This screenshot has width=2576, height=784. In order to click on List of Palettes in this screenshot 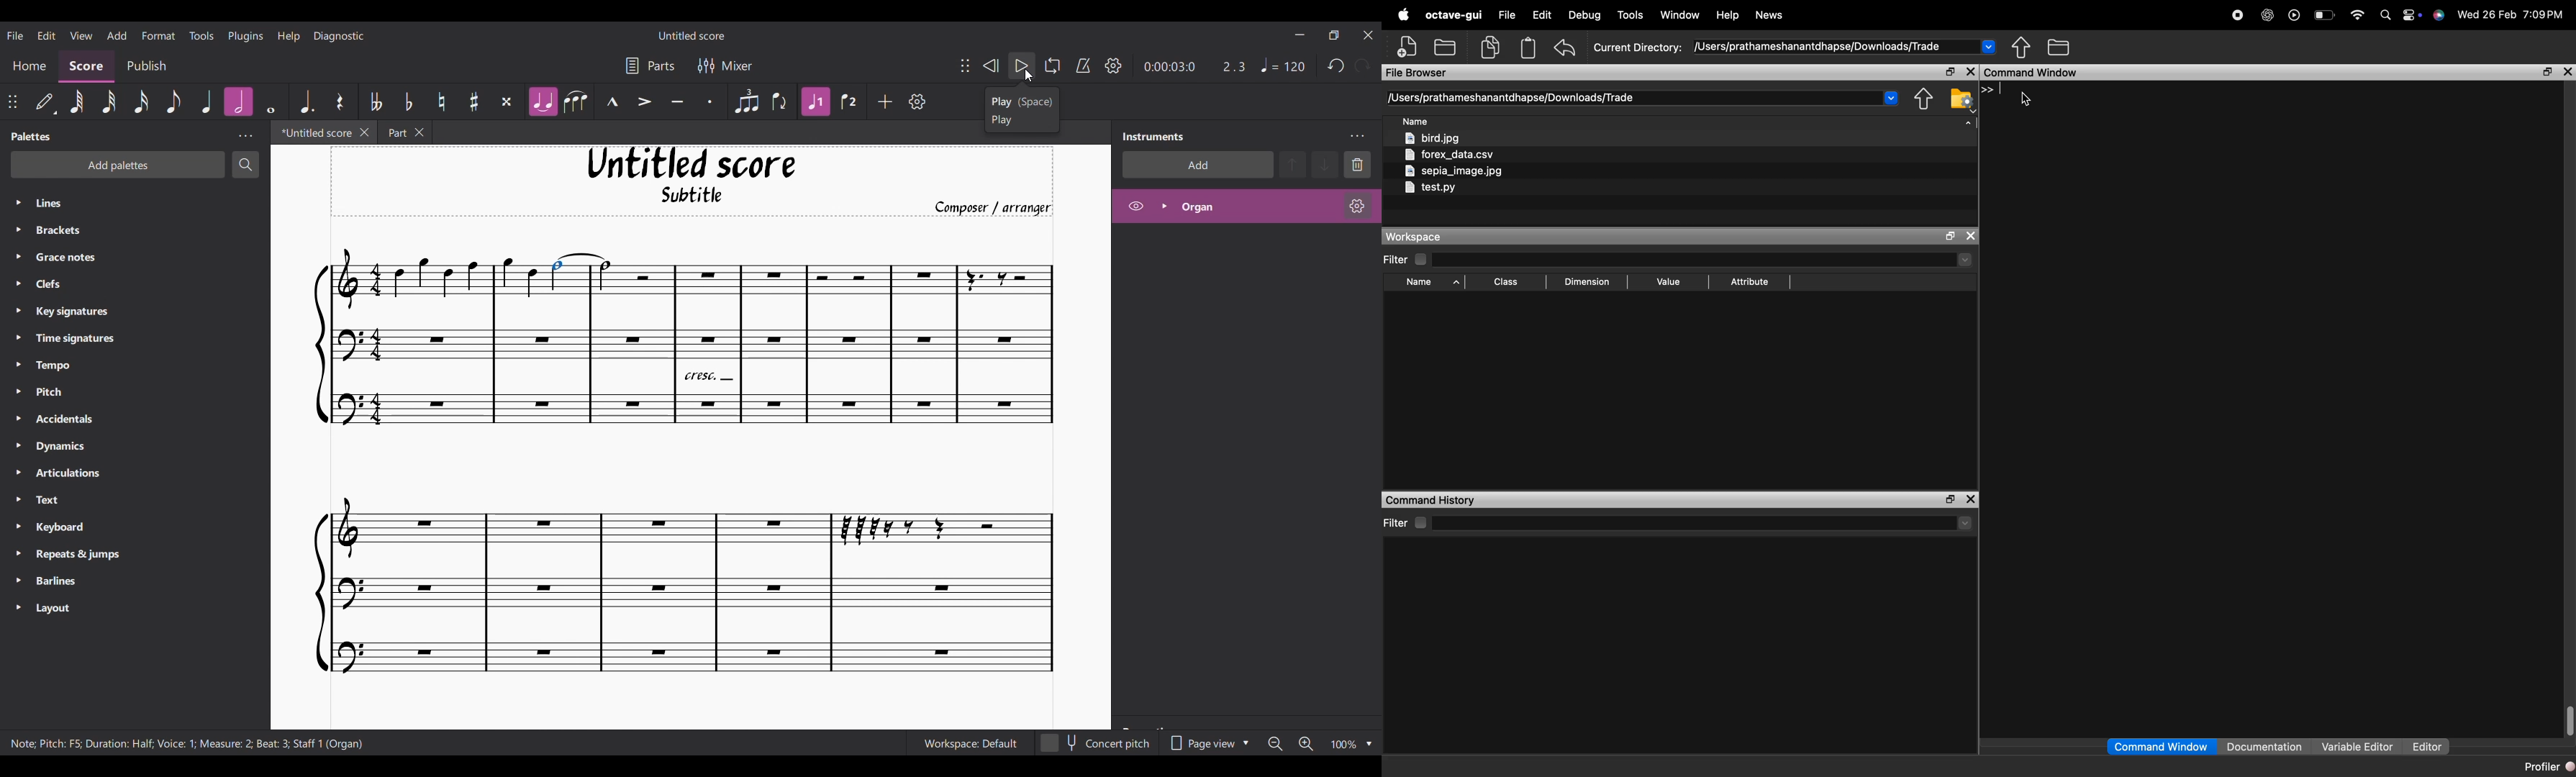, I will do `click(148, 406)`.